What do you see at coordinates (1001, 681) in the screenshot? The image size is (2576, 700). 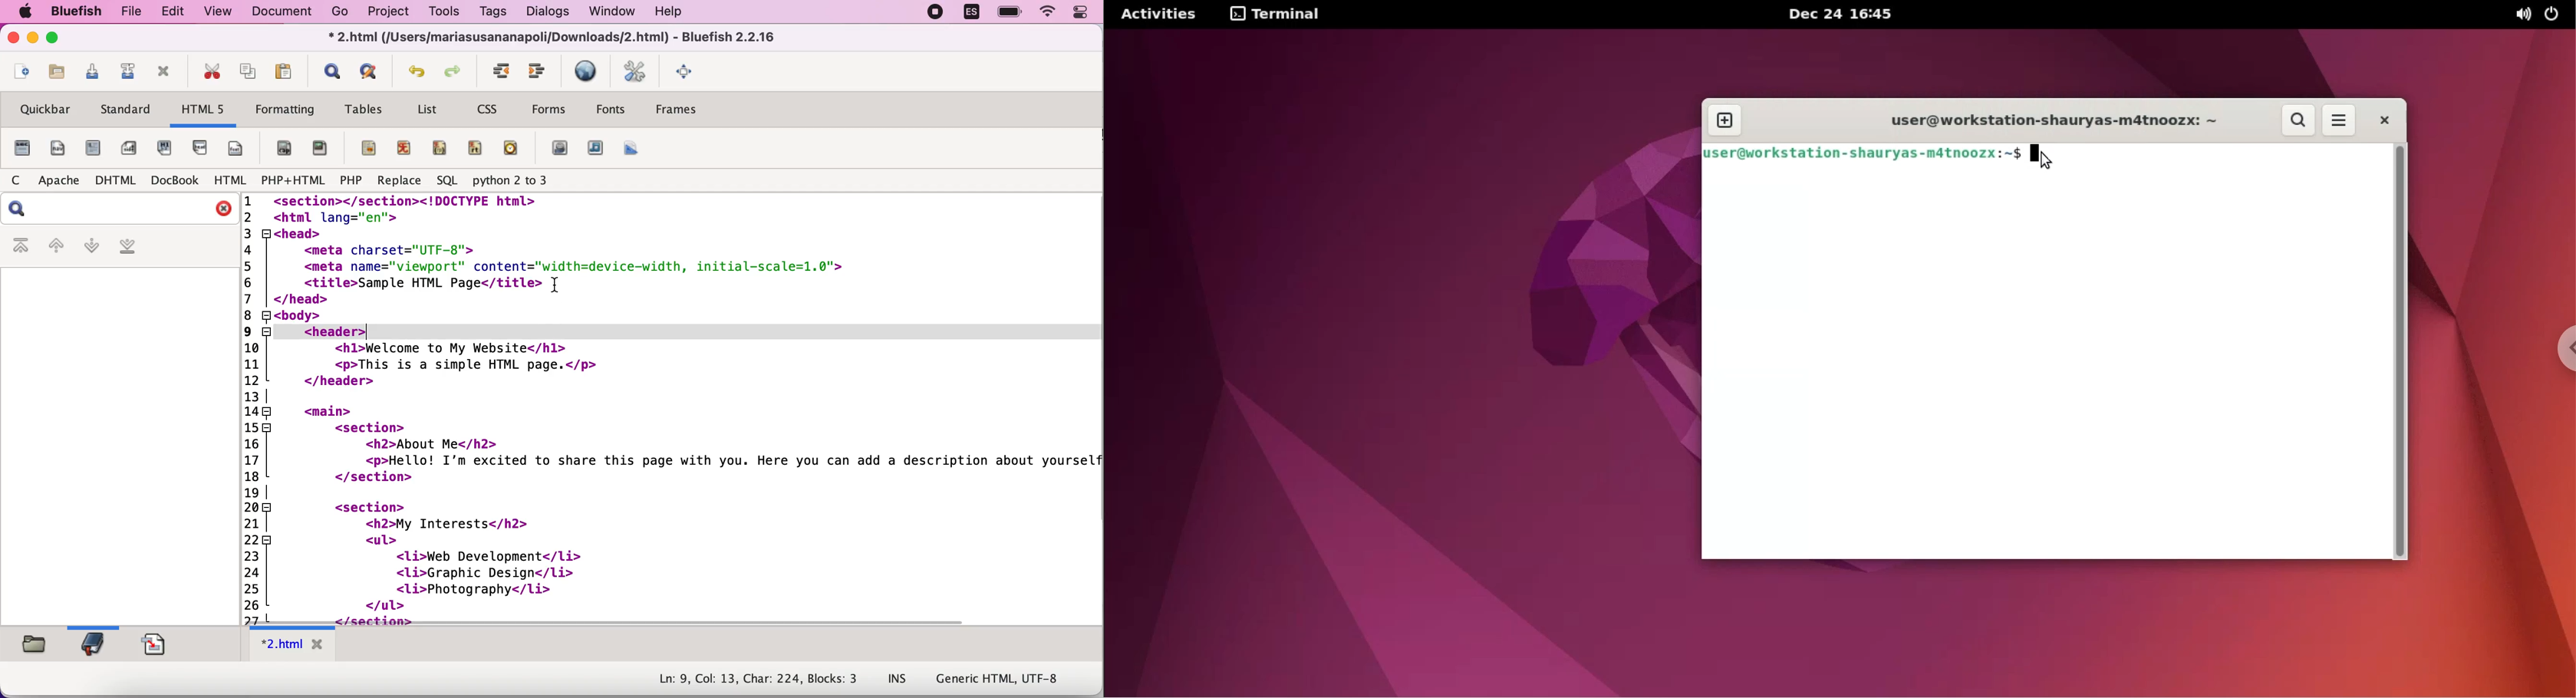 I see `Generic HTML, UTF-8` at bounding box center [1001, 681].